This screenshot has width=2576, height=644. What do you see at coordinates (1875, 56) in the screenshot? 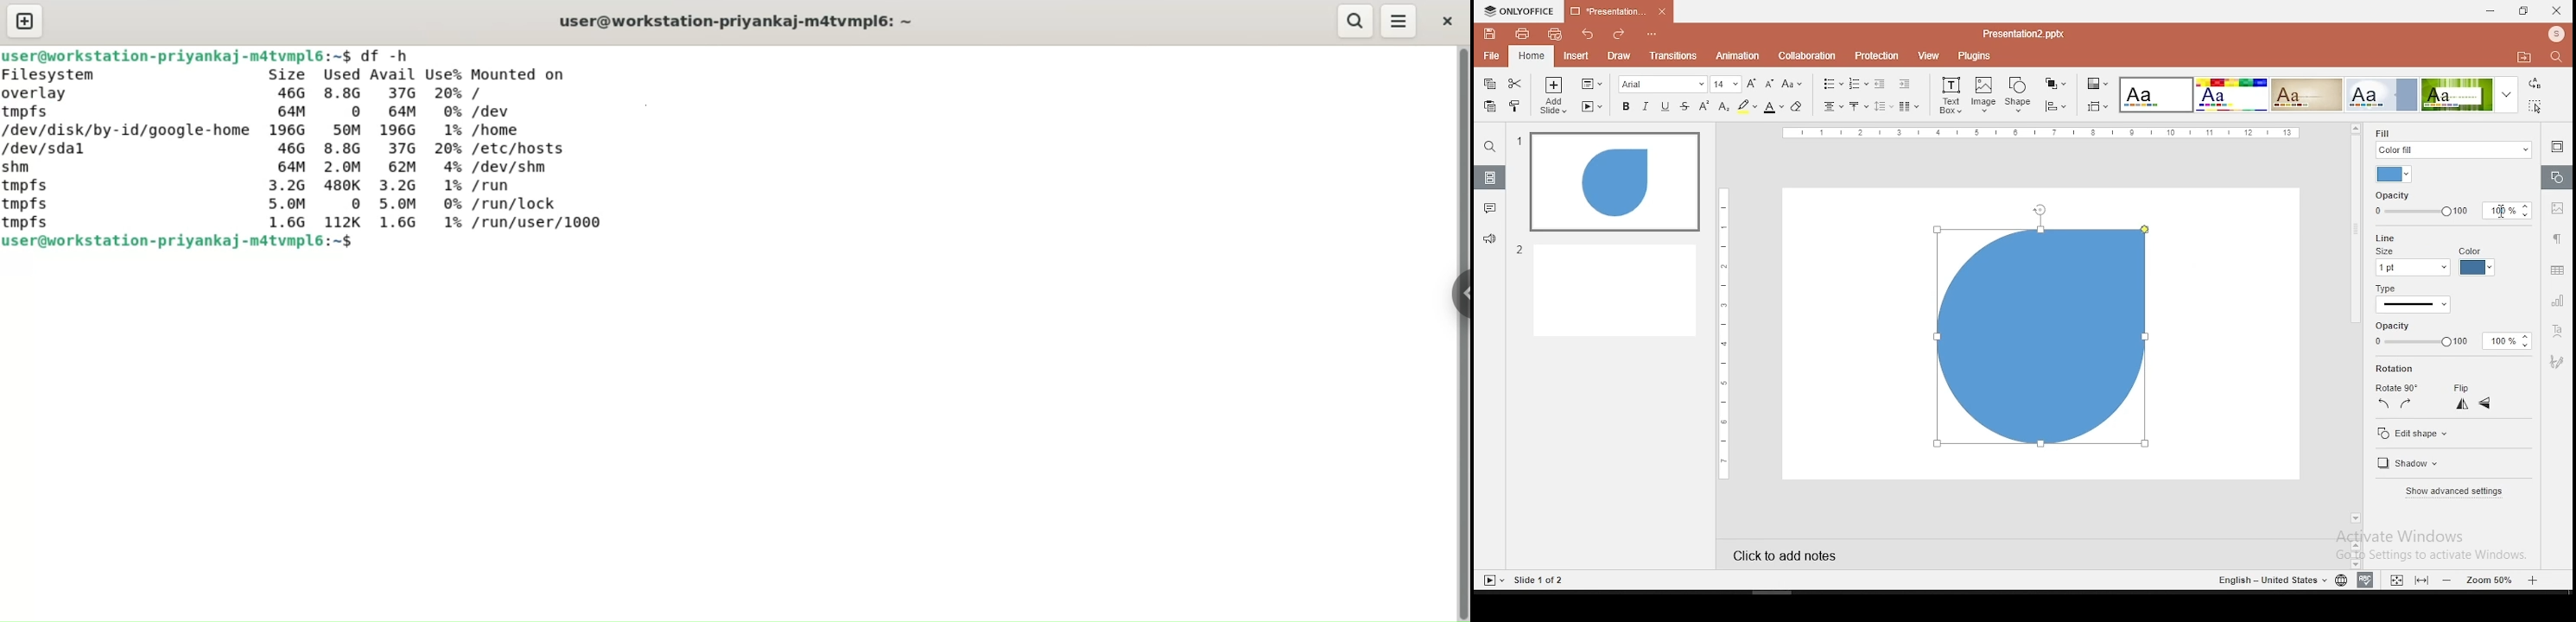
I see `protection` at bounding box center [1875, 56].